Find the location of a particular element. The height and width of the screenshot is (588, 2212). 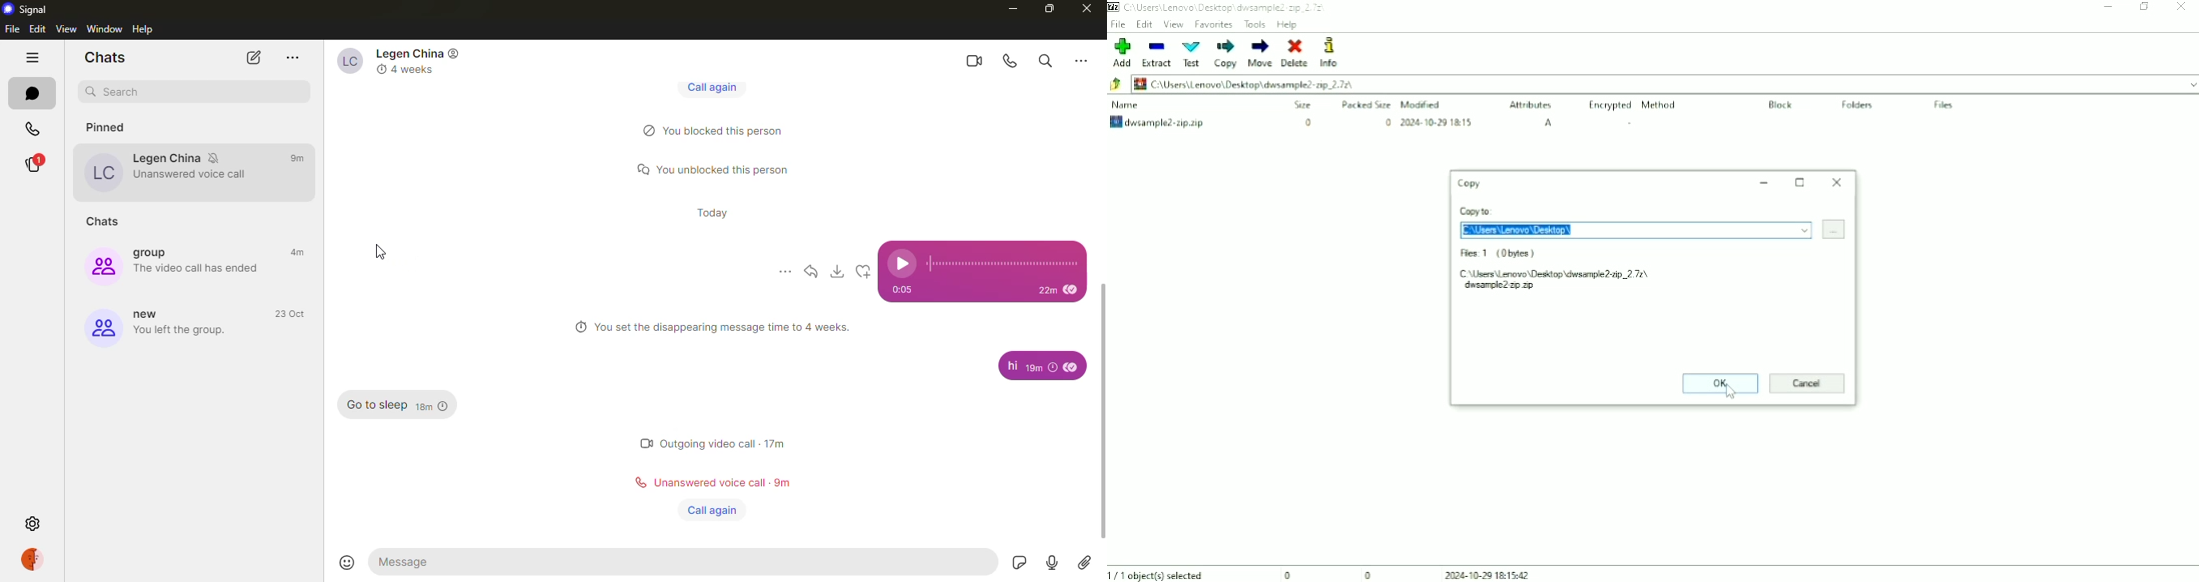

time is located at coordinates (1051, 366).